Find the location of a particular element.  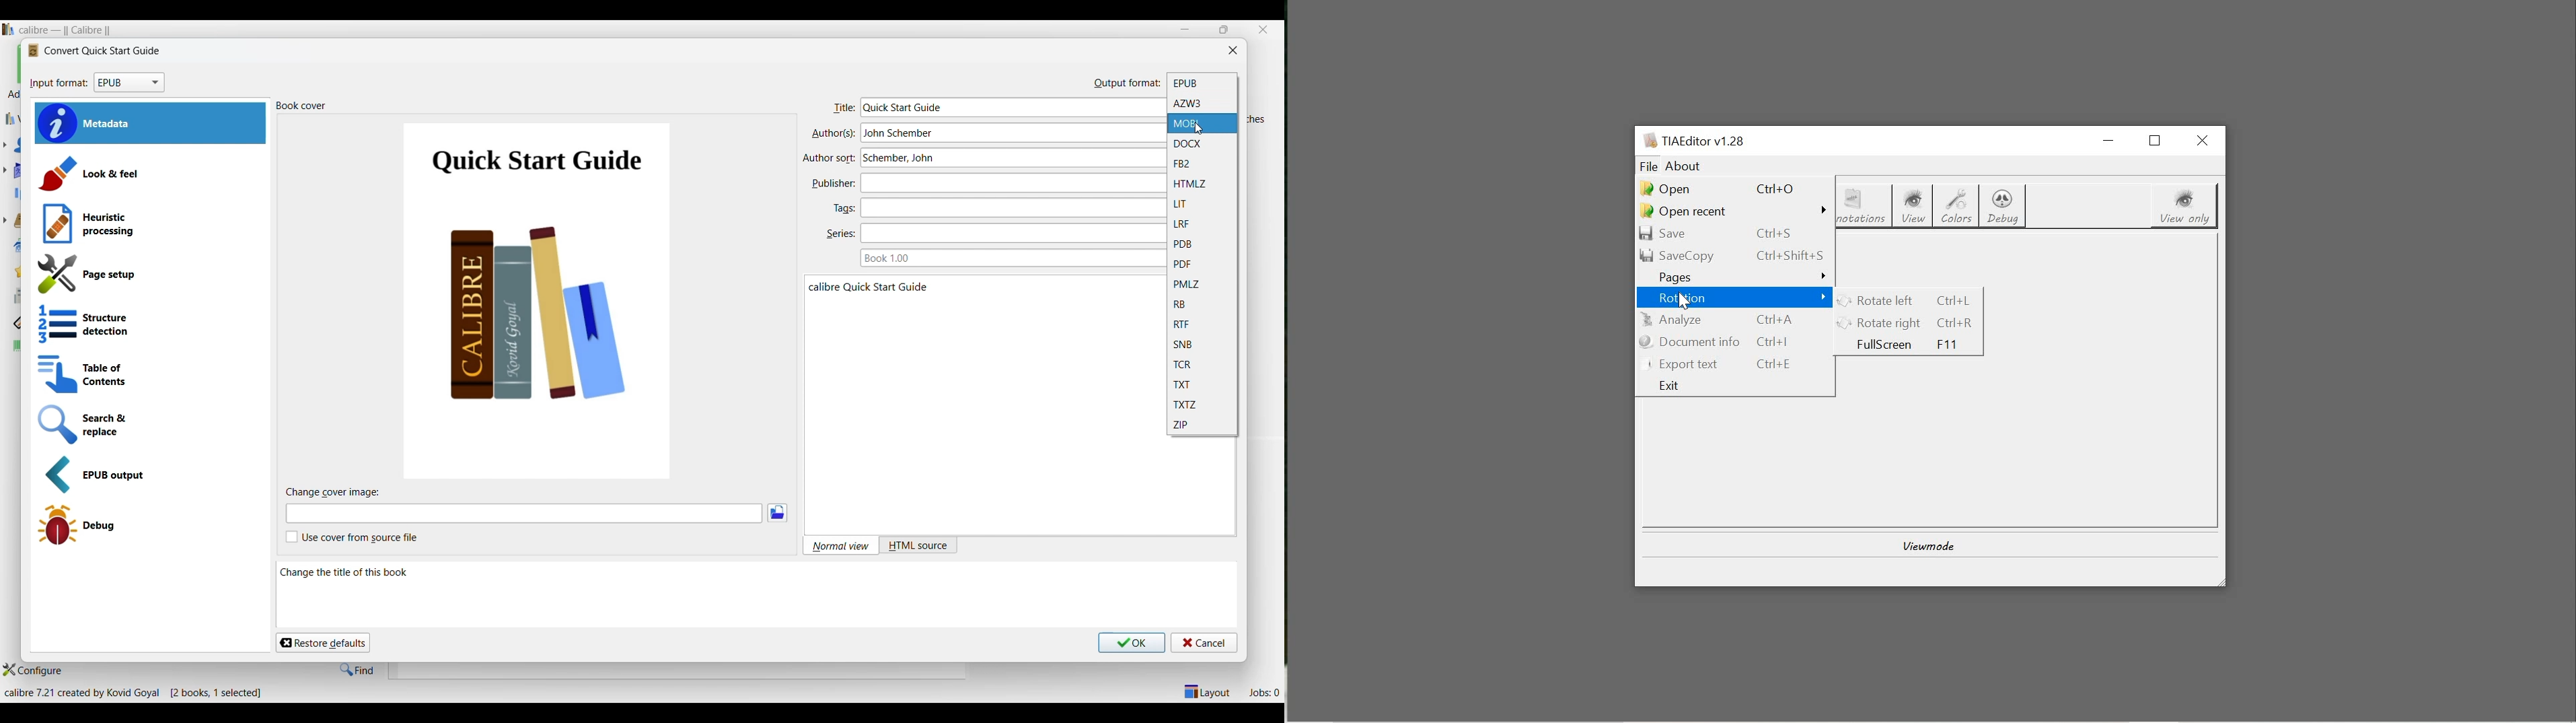

Metadata is located at coordinates (151, 124).